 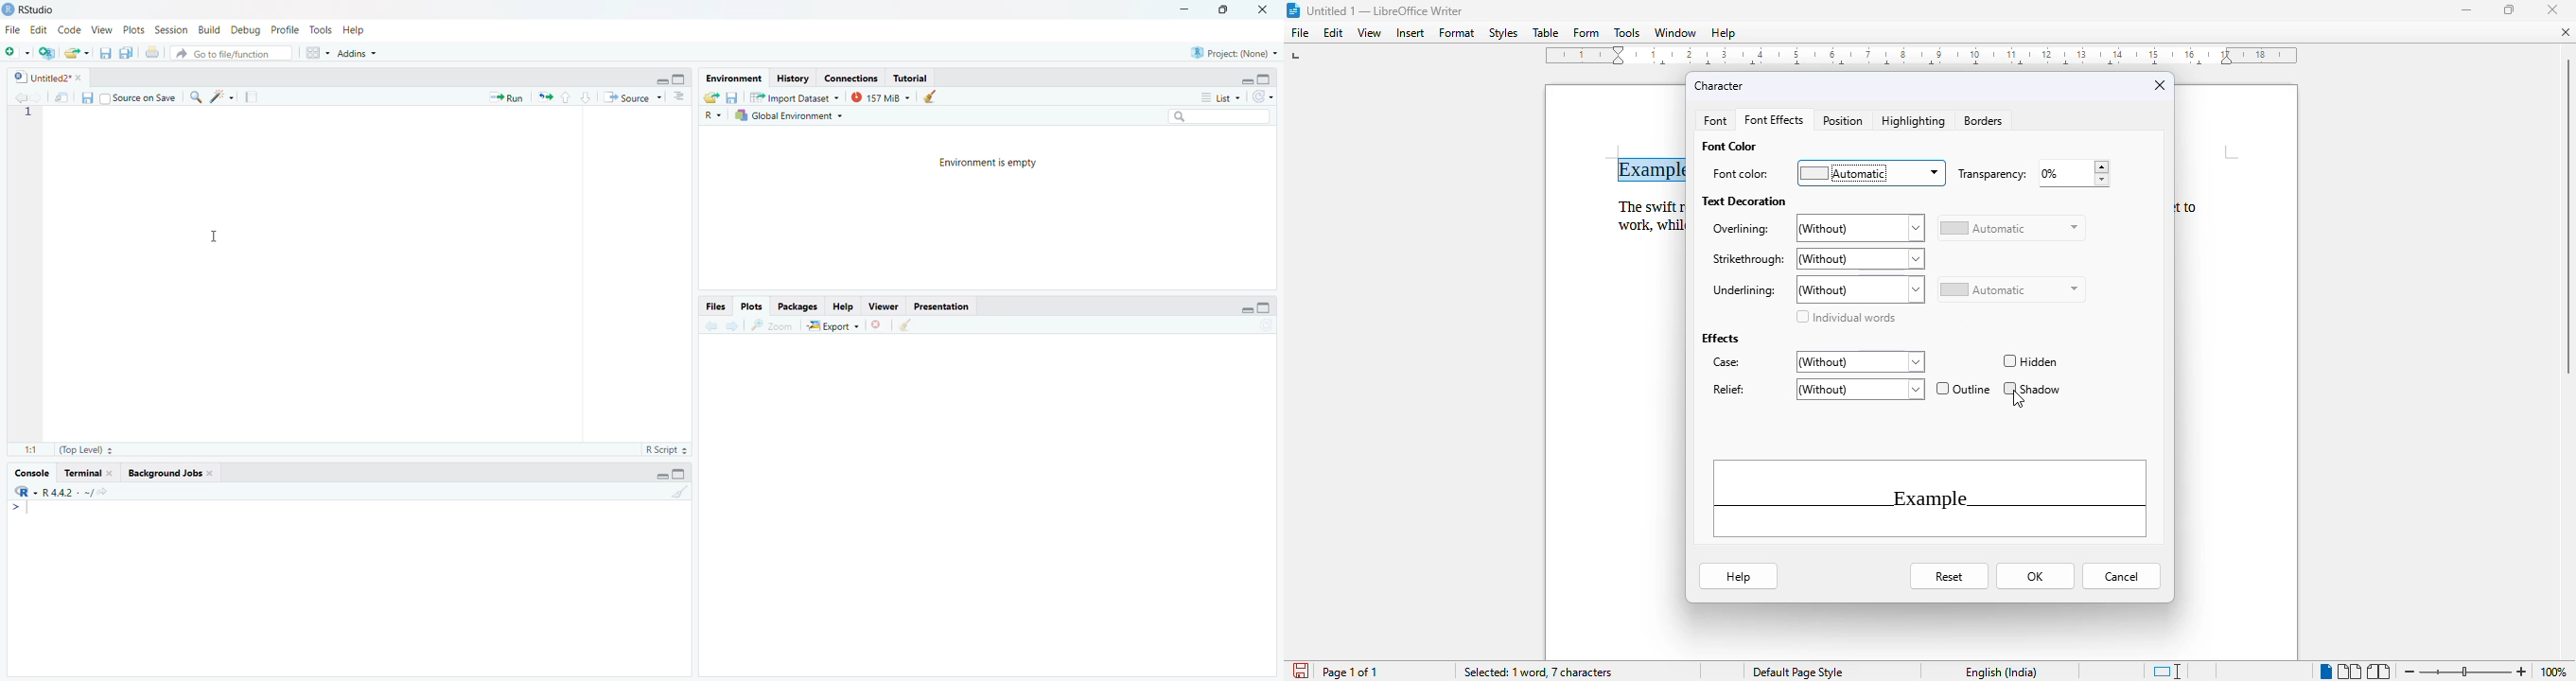 What do you see at coordinates (1239, 53) in the screenshot?
I see `Project(None)` at bounding box center [1239, 53].